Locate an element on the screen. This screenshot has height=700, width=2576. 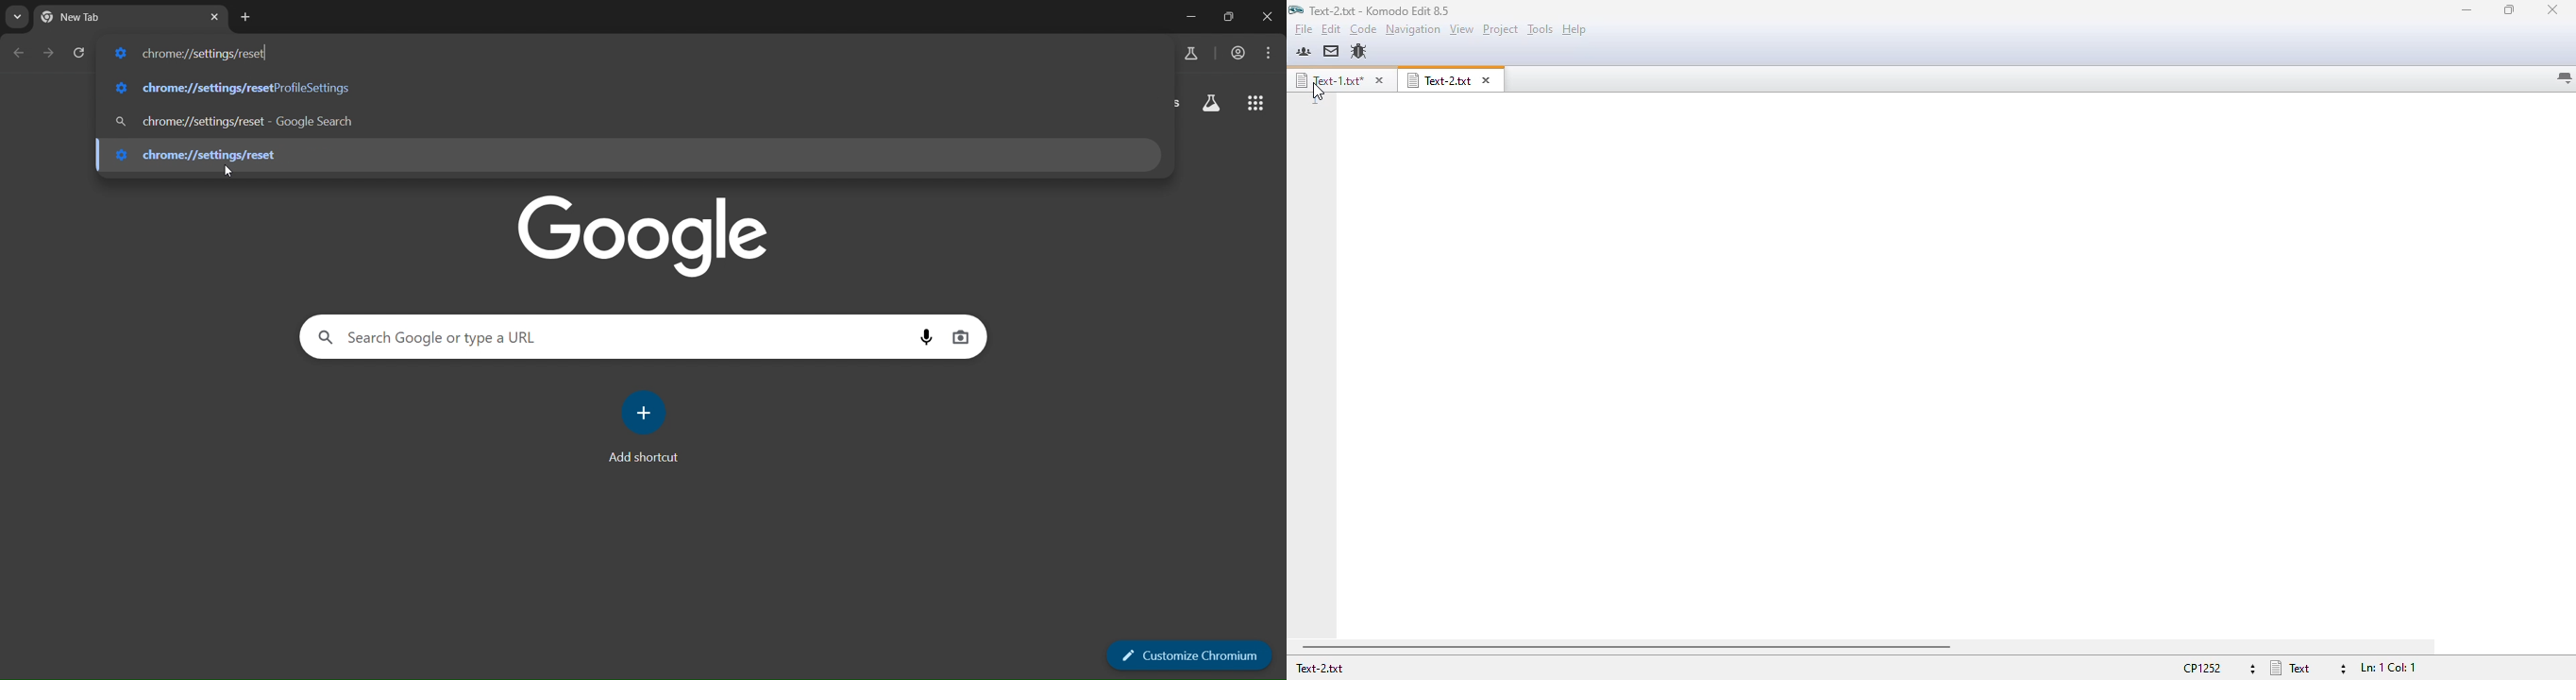
reload page is located at coordinates (79, 51).